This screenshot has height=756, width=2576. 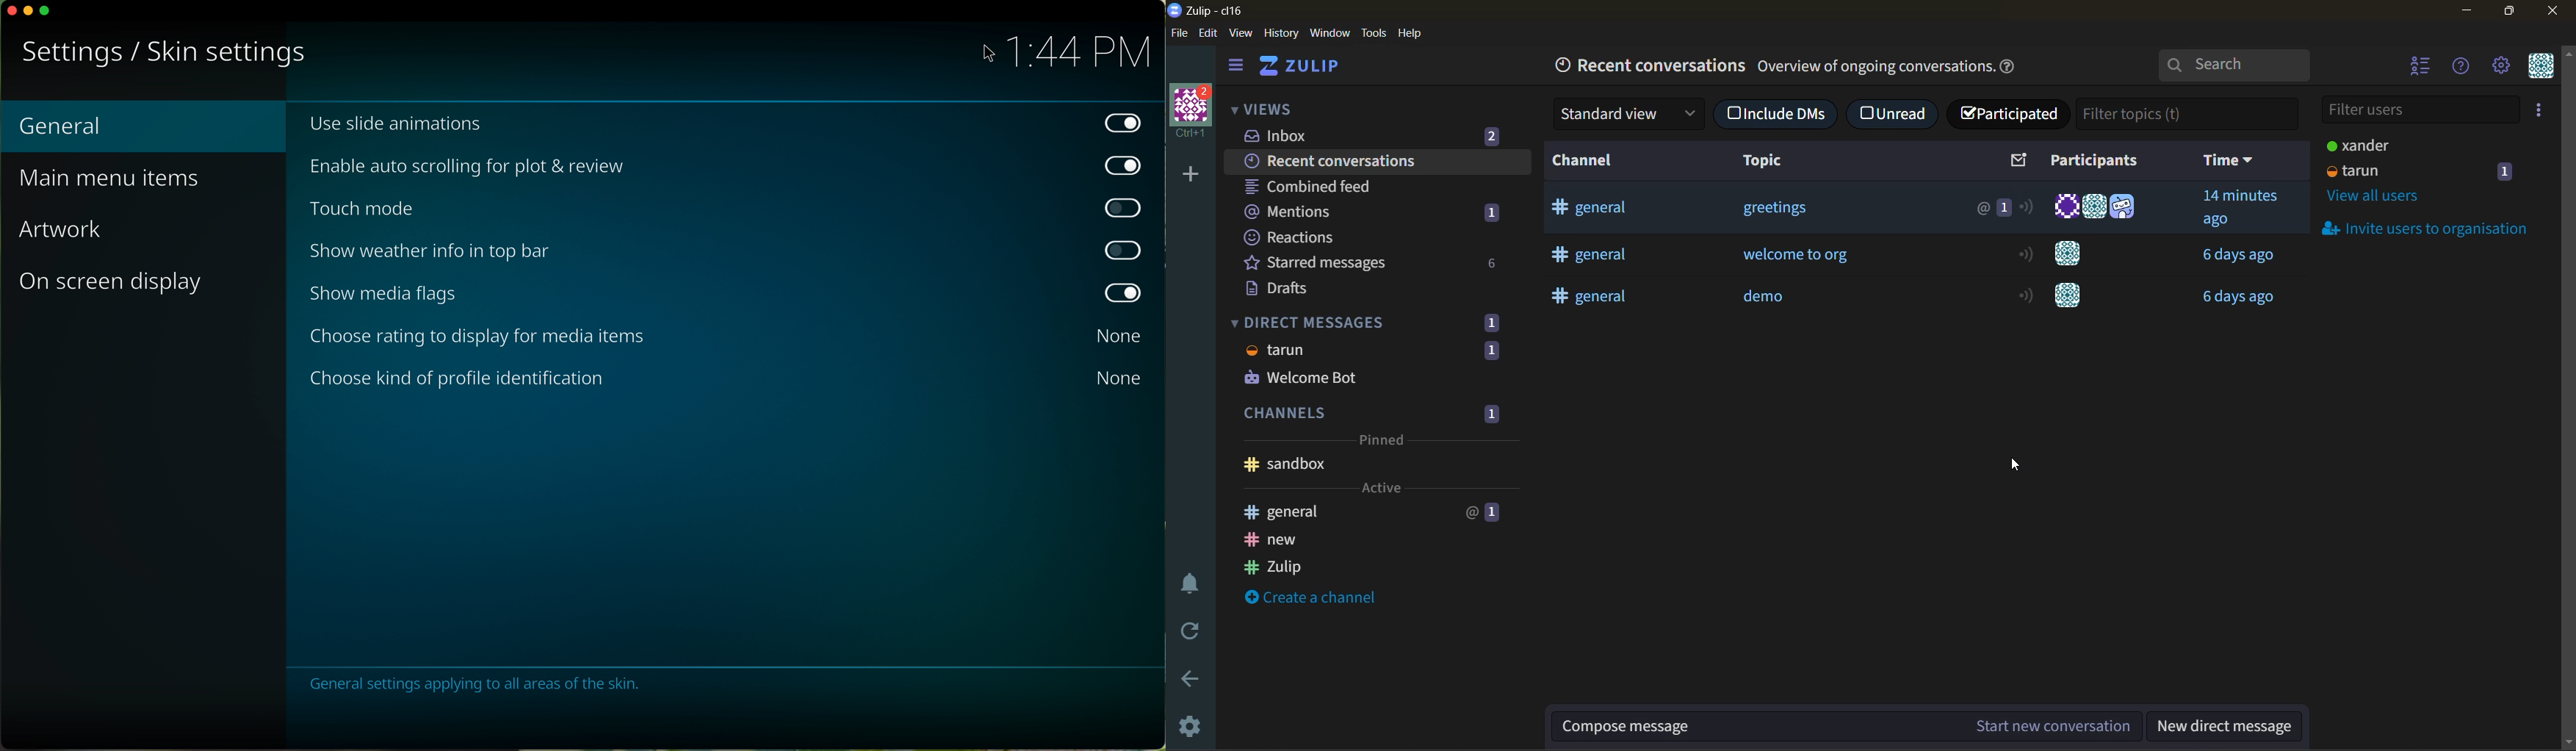 What do you see at coordinates (1206, 9) in the screenshot?
I see `app name and organisation name` at bounding box center [1206, 9].